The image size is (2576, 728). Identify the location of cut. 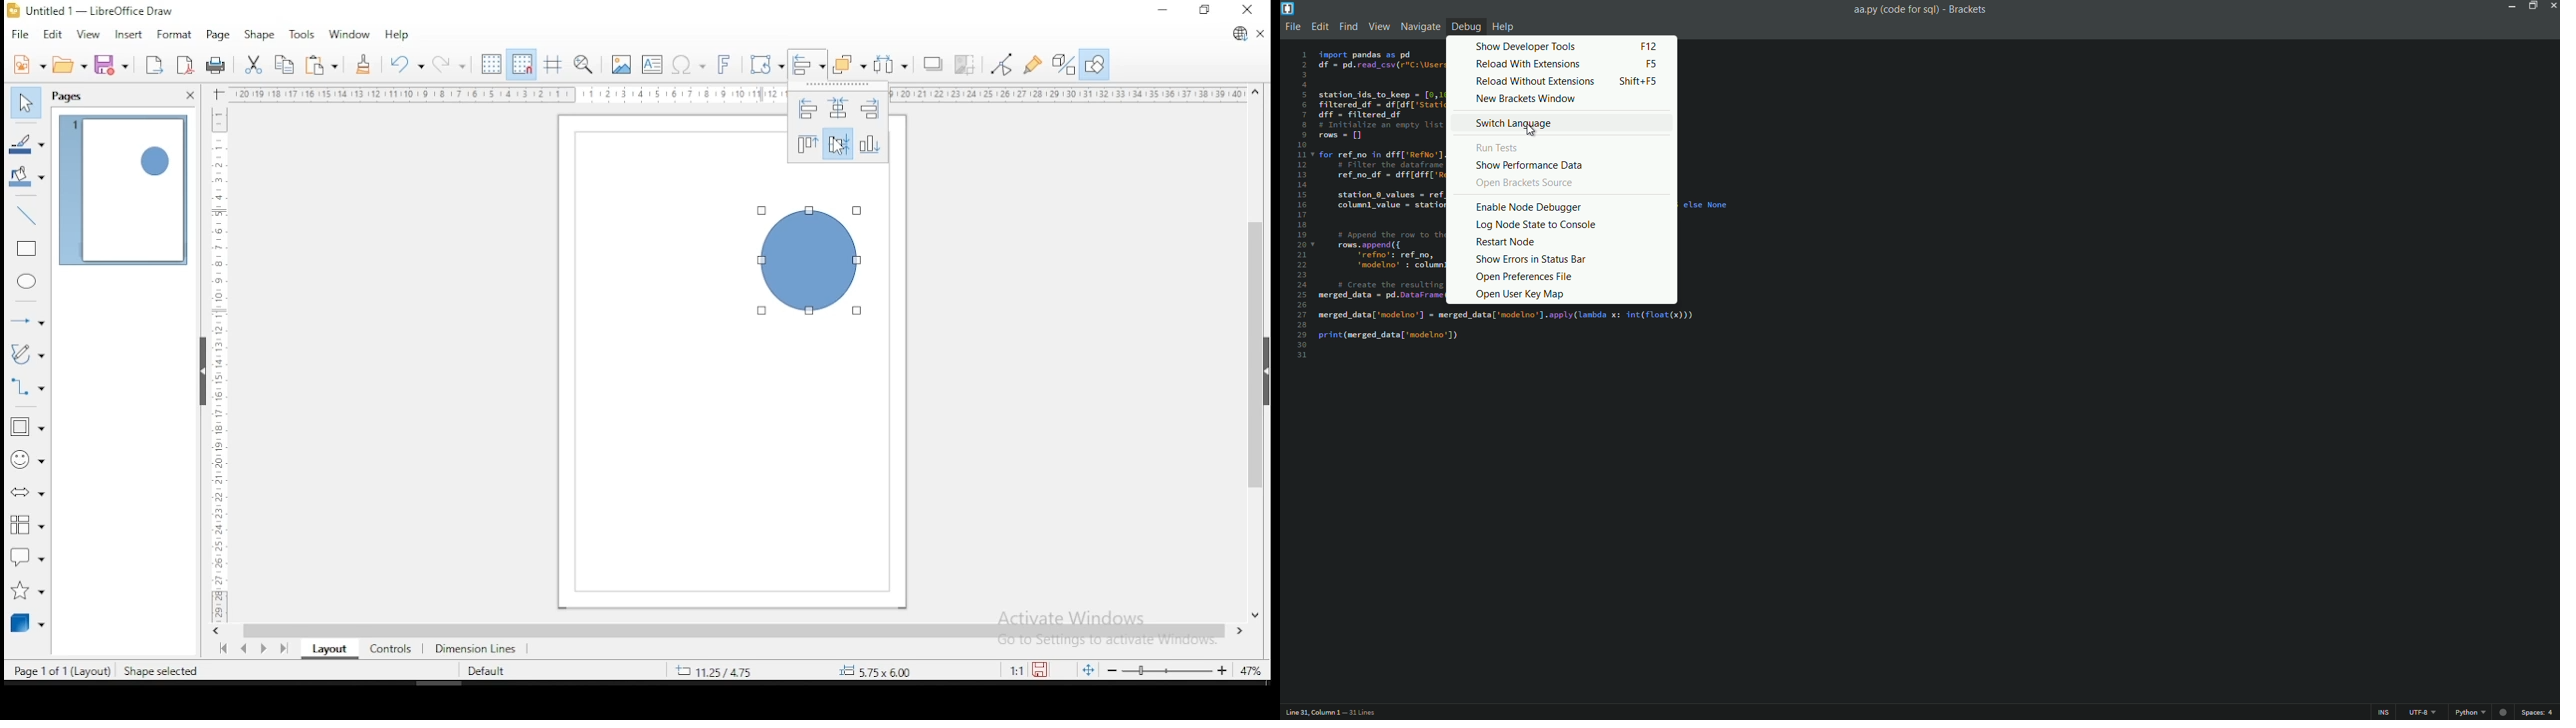
(252, 65).